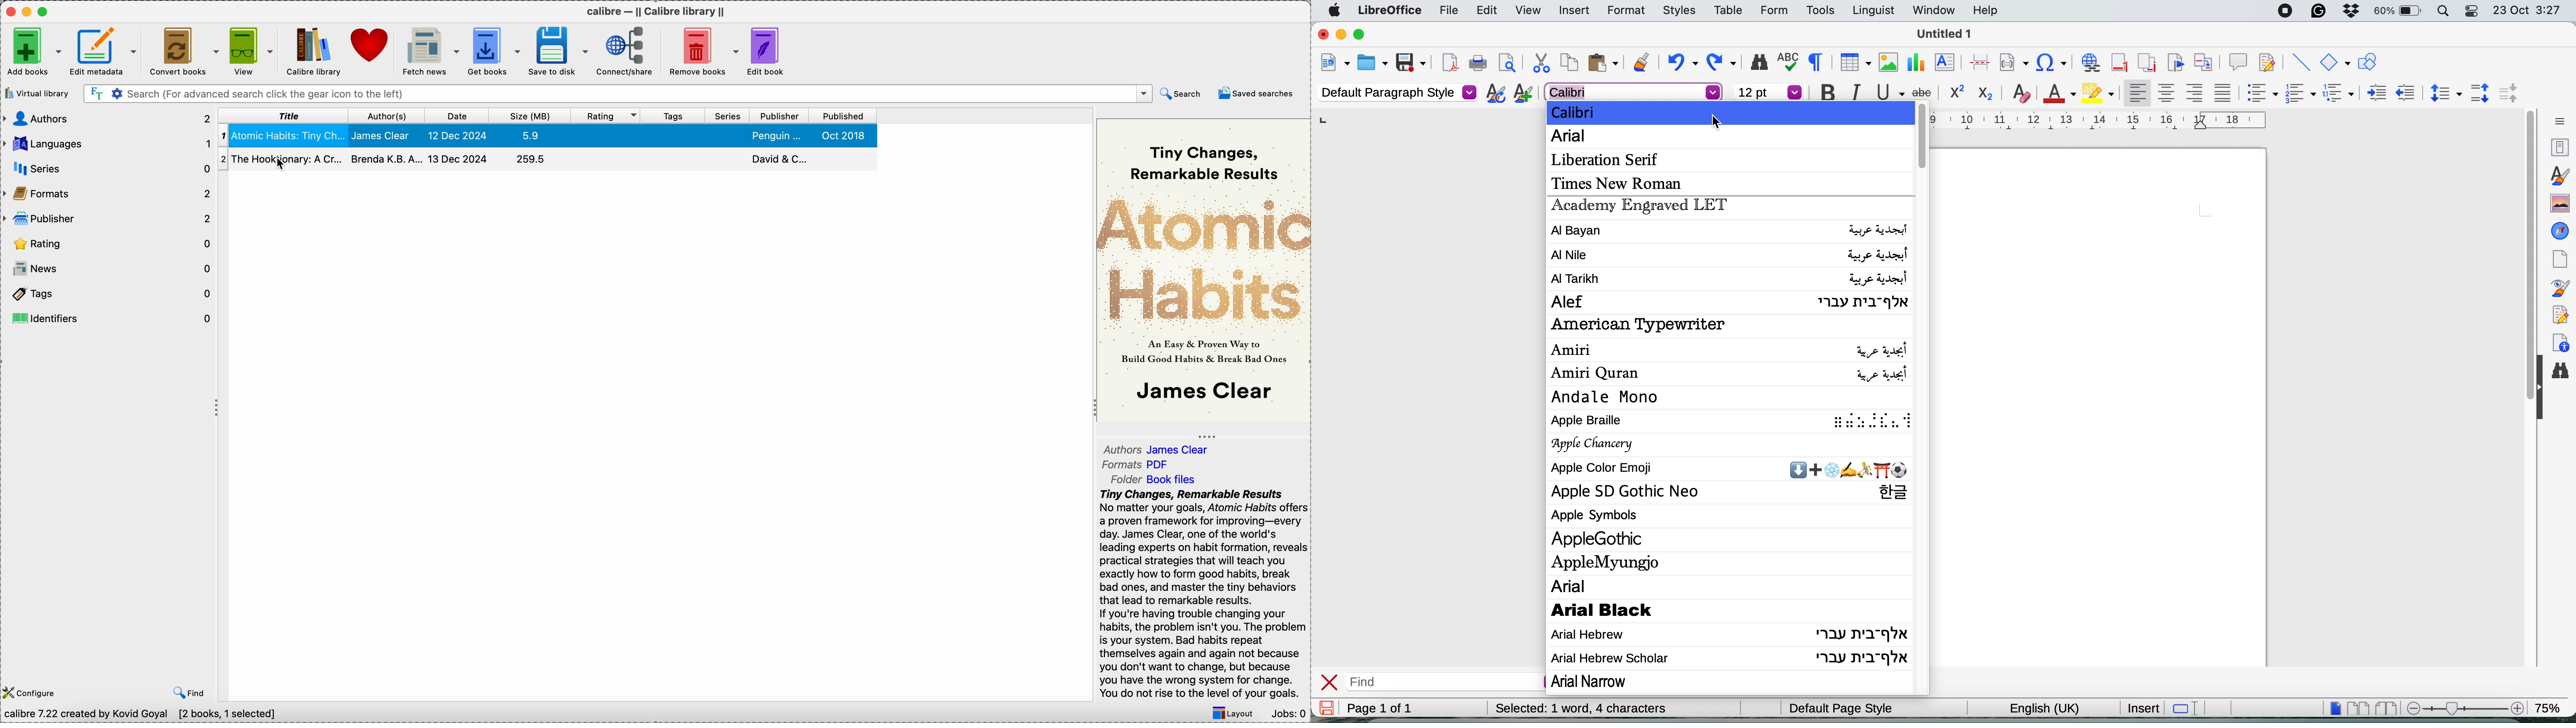 Image resolution: width=2576 pixels, height=728 pixels. Describe the element at coordinates (1731, 350) in the screenshot. I see `amiri` at that location.